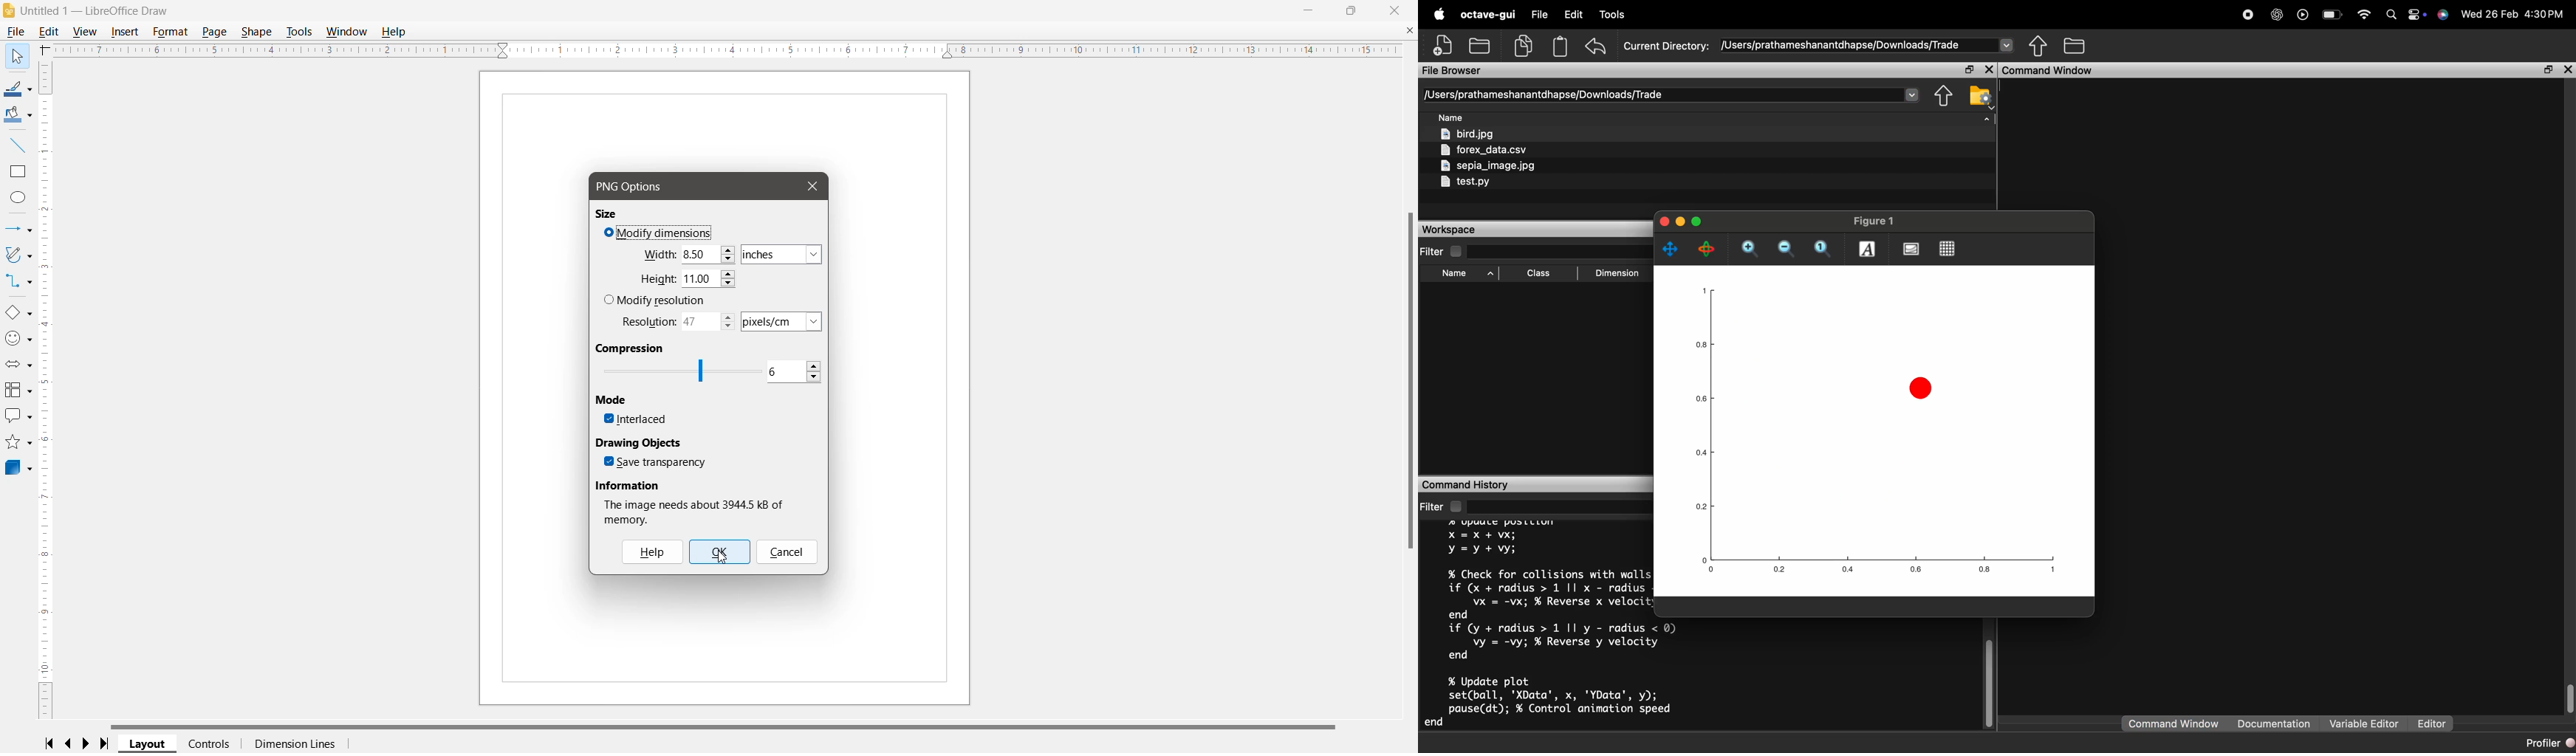  I want to click on cursor, so click(722, 558).